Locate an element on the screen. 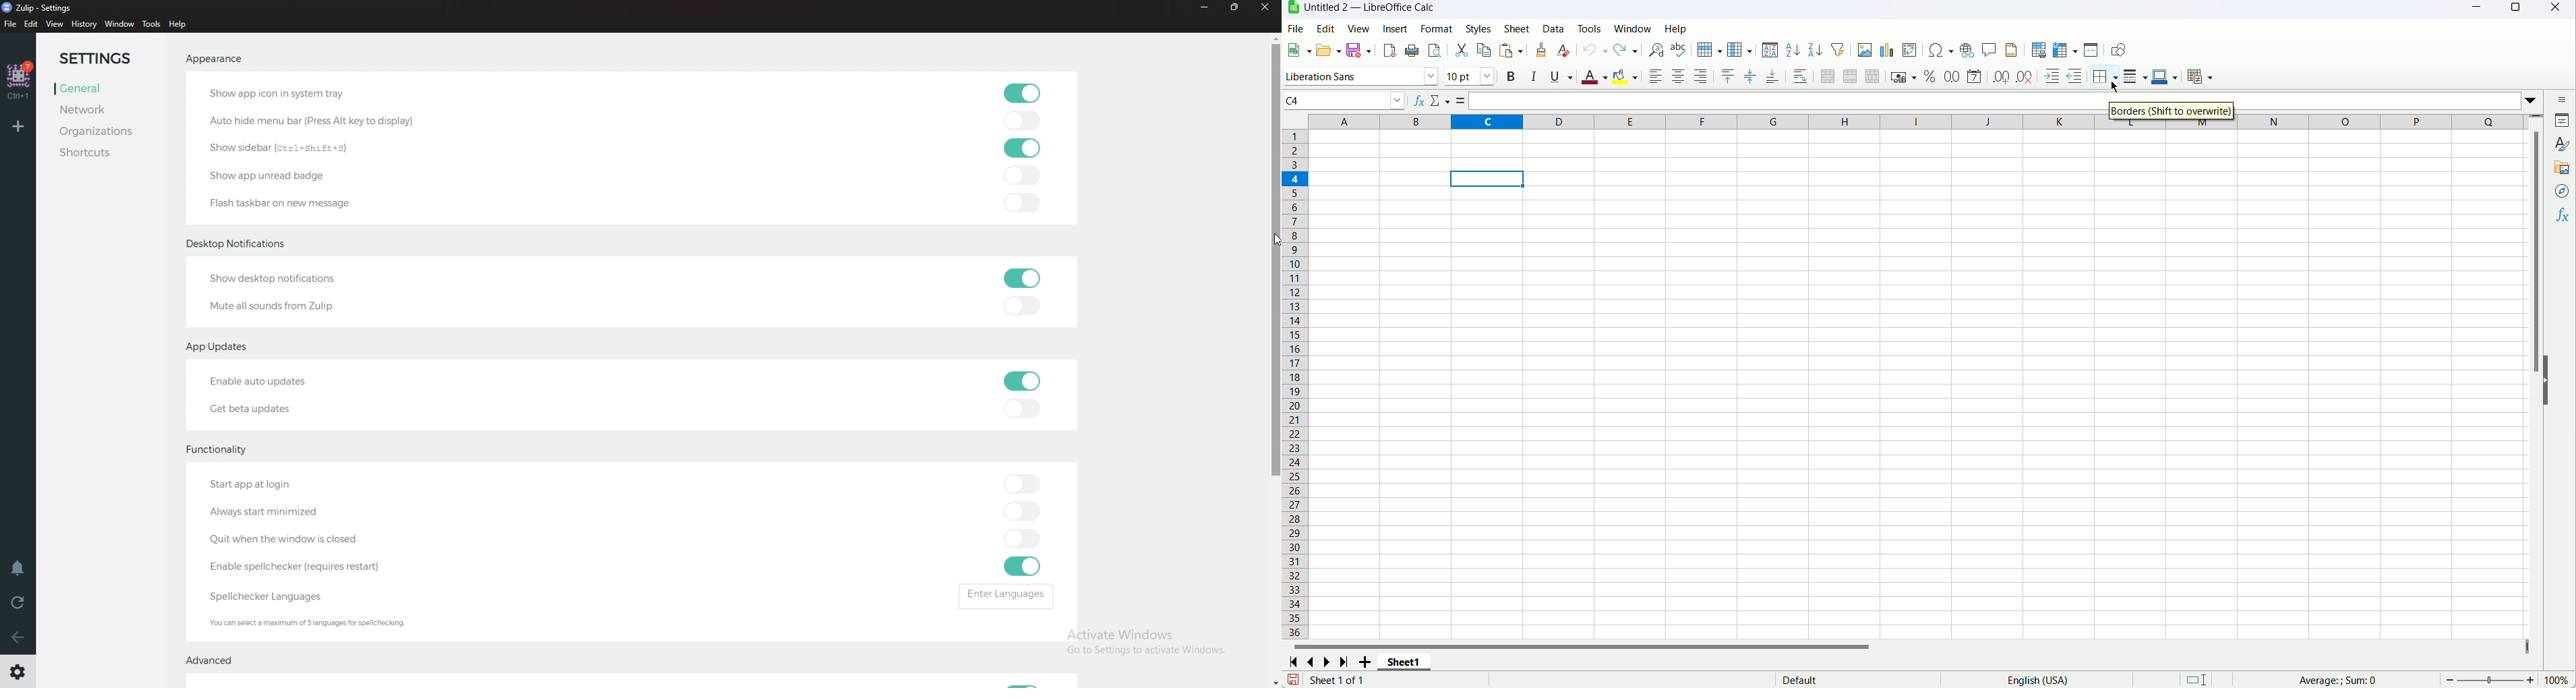 The width and height of the screenshot is (2576, 700). Name box is located at coordinates (1346, 101).